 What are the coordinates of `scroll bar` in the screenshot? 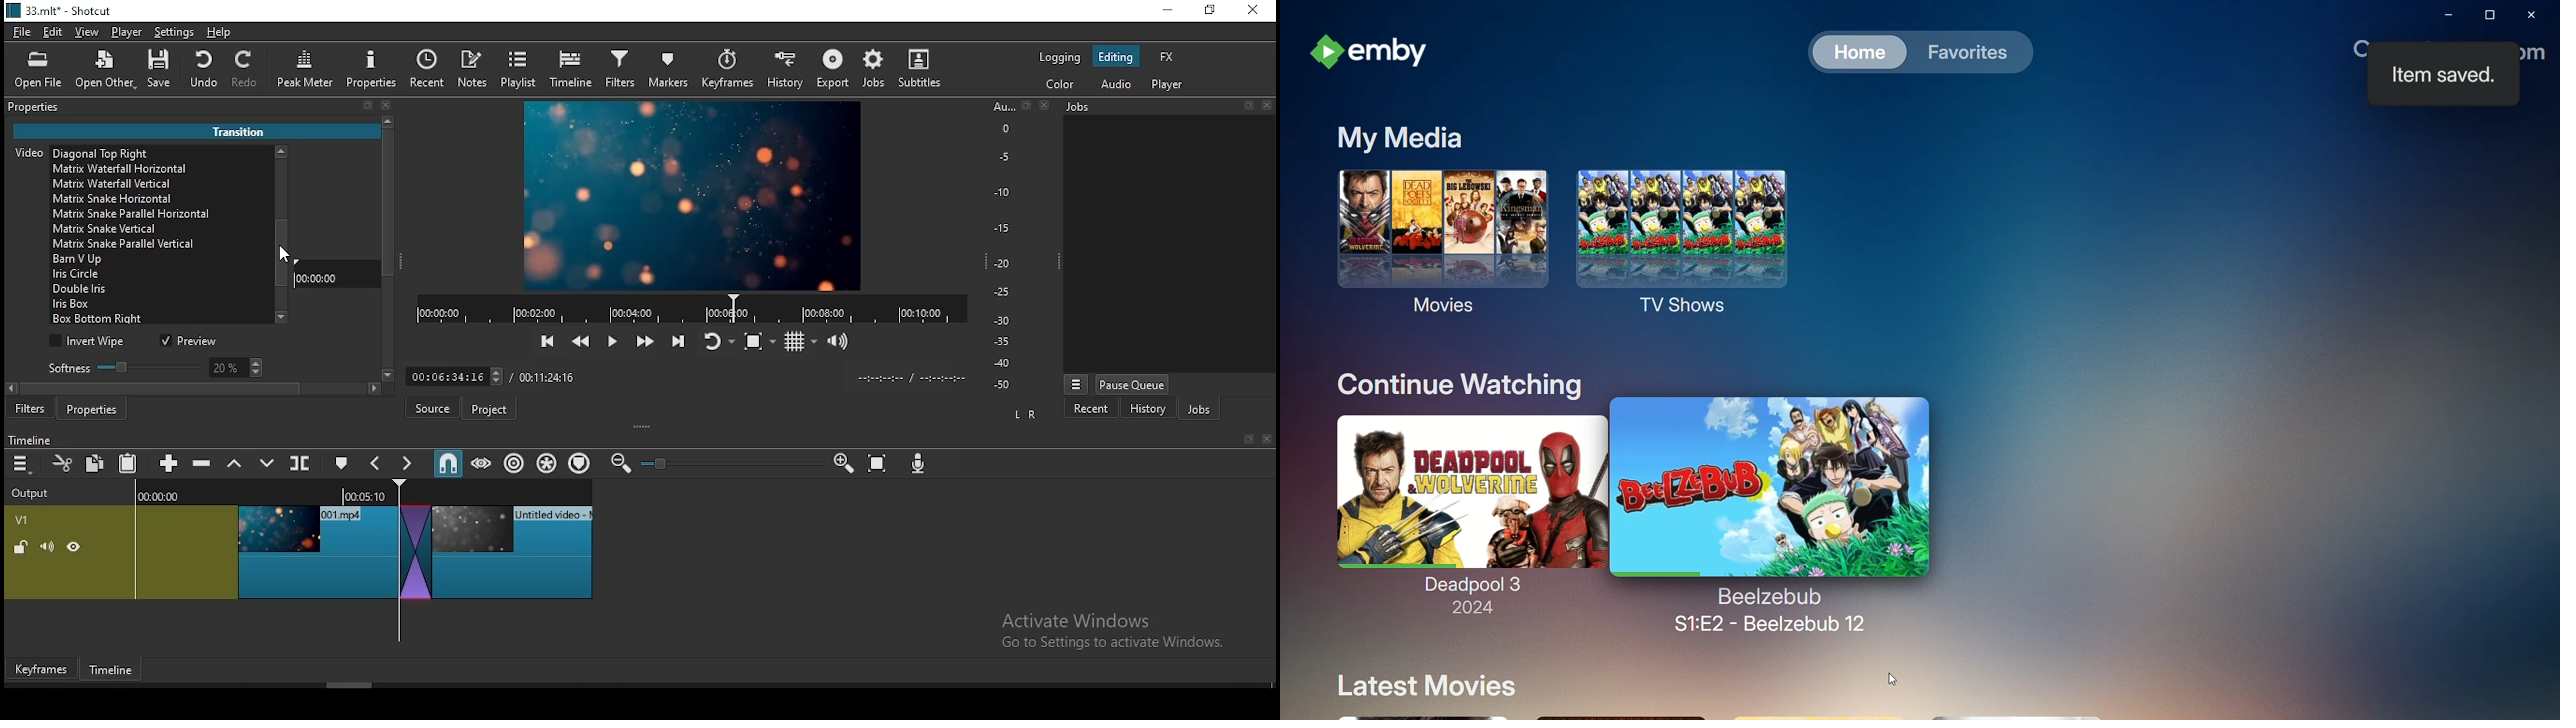 It's located at (201, 391).